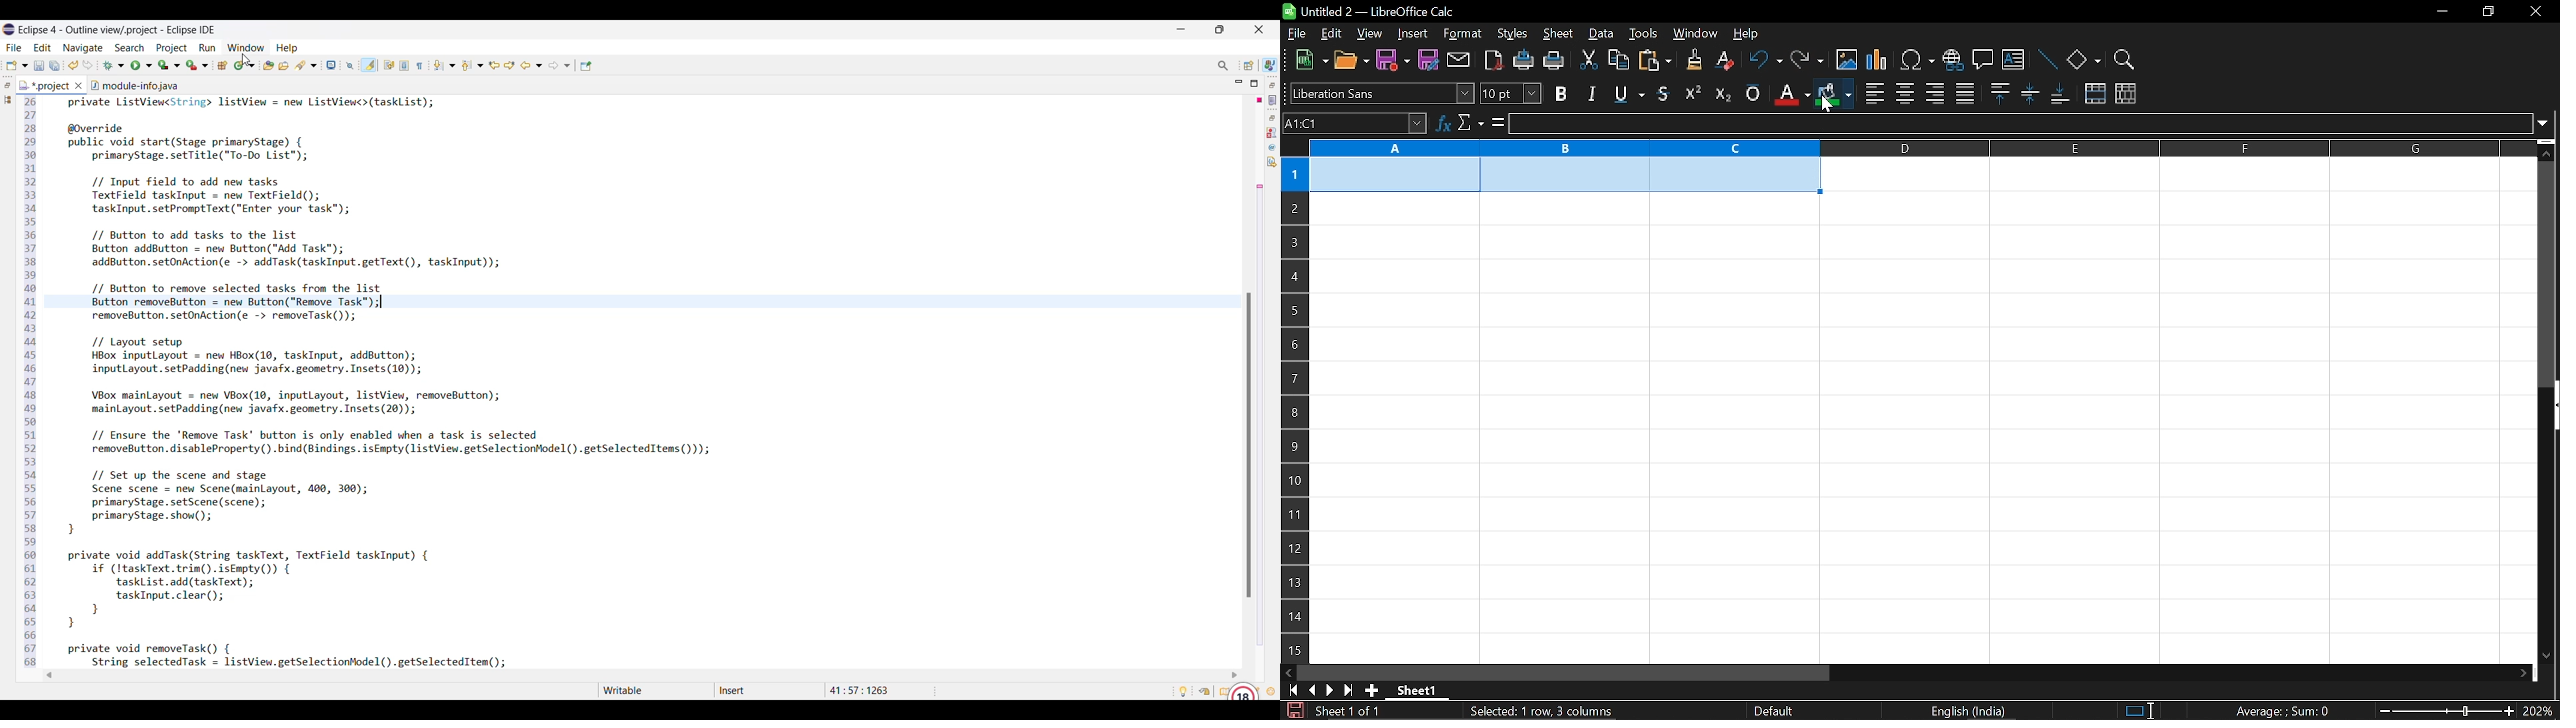 The width and height of the screenshot is (2576, 728). What do you see at coordinates (1777, 711) in the screenshot?
I see `Default` at bounding box center [1777, 711].